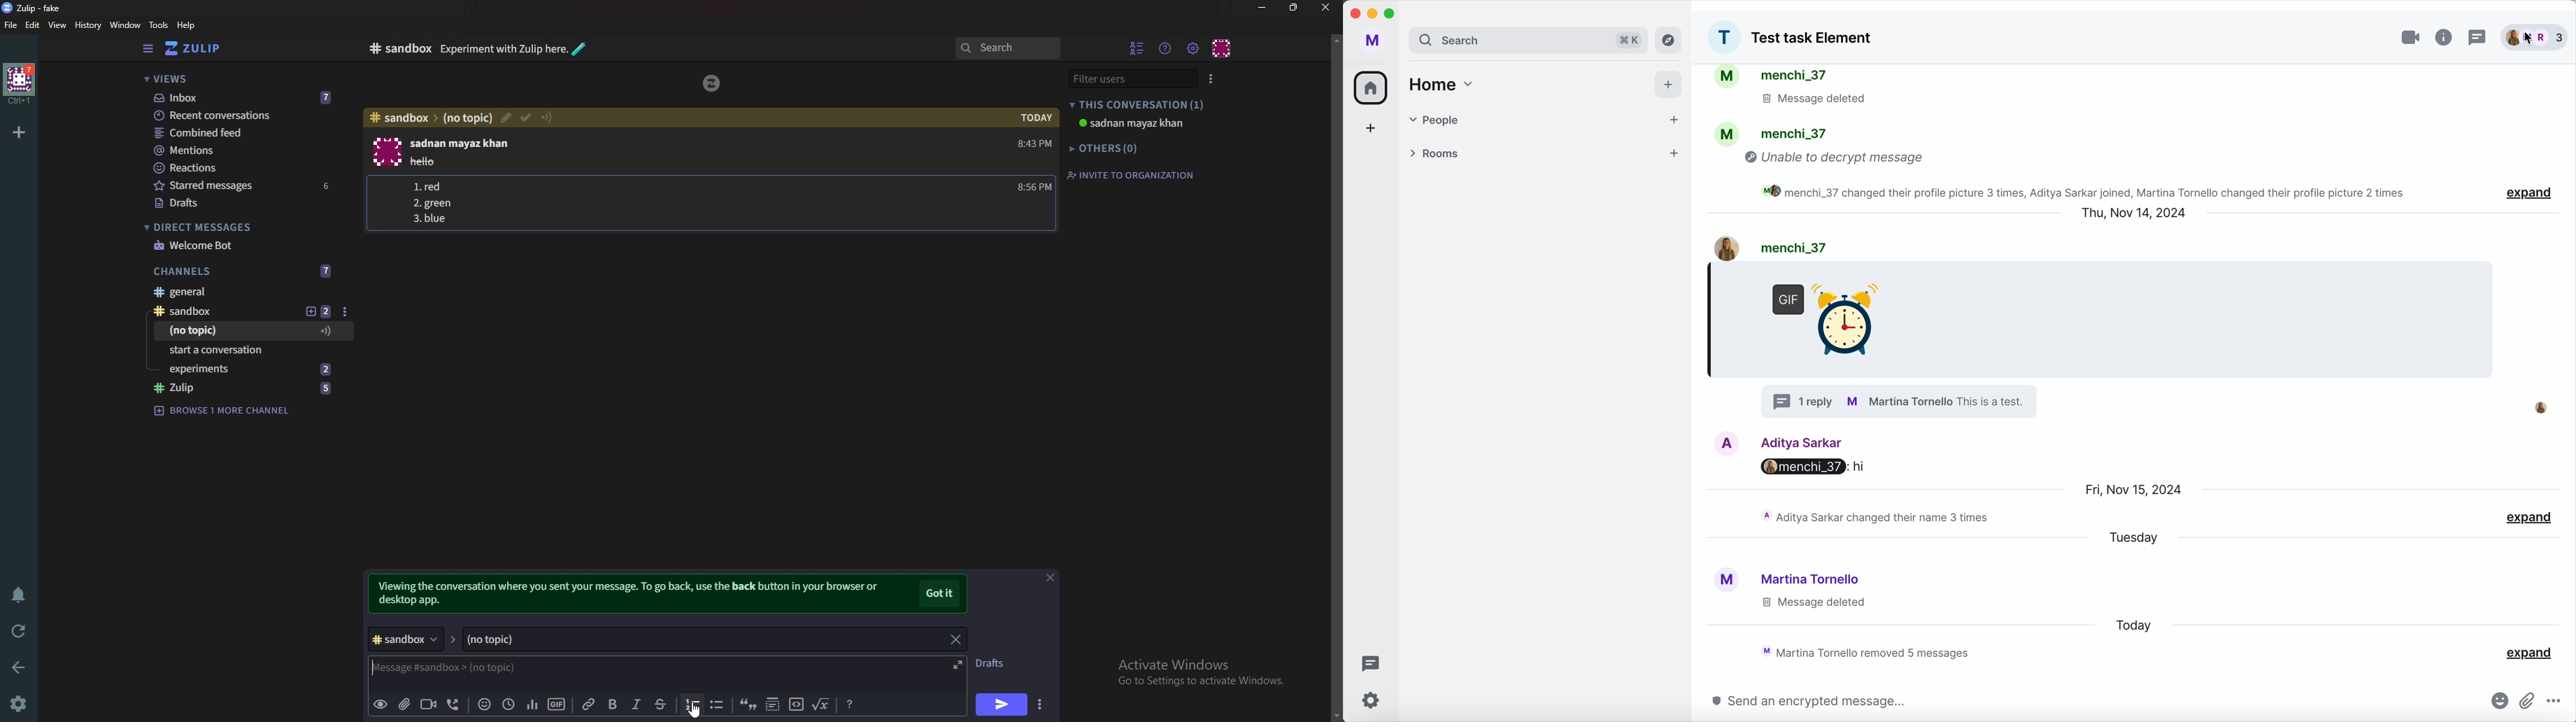 This screenshot has height=728, width=2576. What do you see at coordinates (1194, 48) in the screenshot?
I see `main menu` at bounding box center [1194, 48].